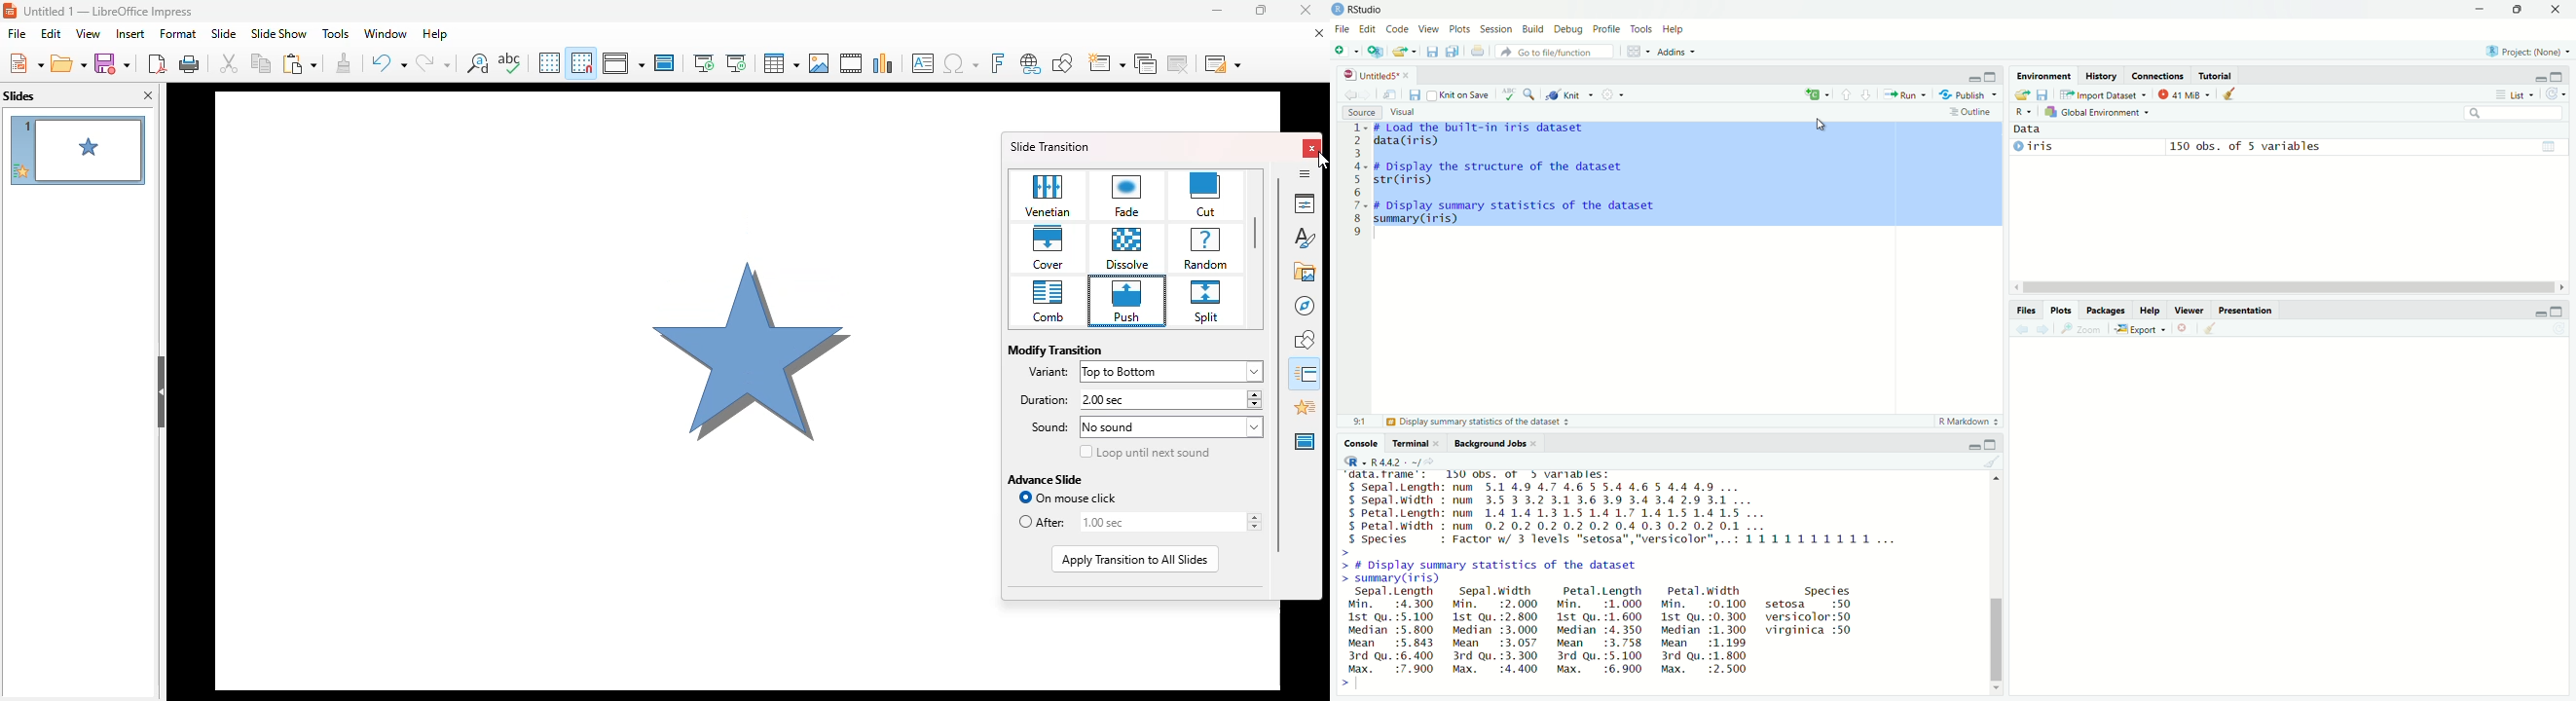 The height and width of the screenshot is (728, 2576). I want to click on start from current slide, so click(736, 63).